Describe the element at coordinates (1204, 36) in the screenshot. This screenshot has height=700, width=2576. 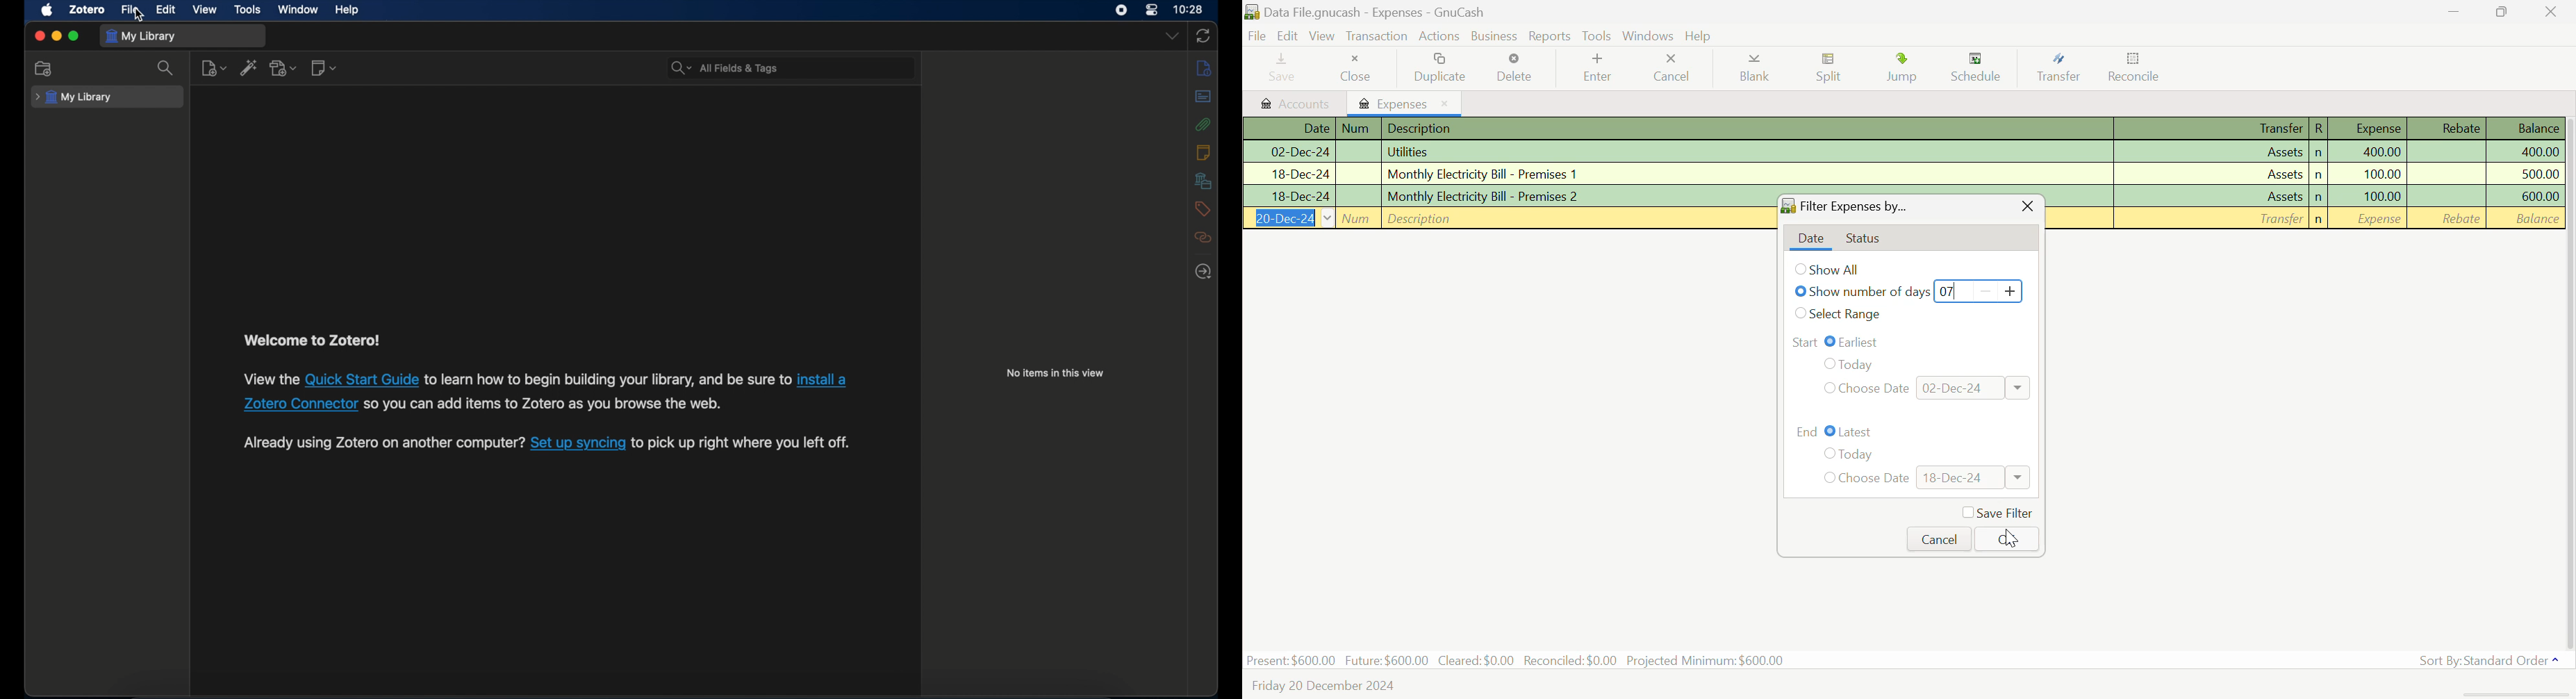
I see `sync` at that location.